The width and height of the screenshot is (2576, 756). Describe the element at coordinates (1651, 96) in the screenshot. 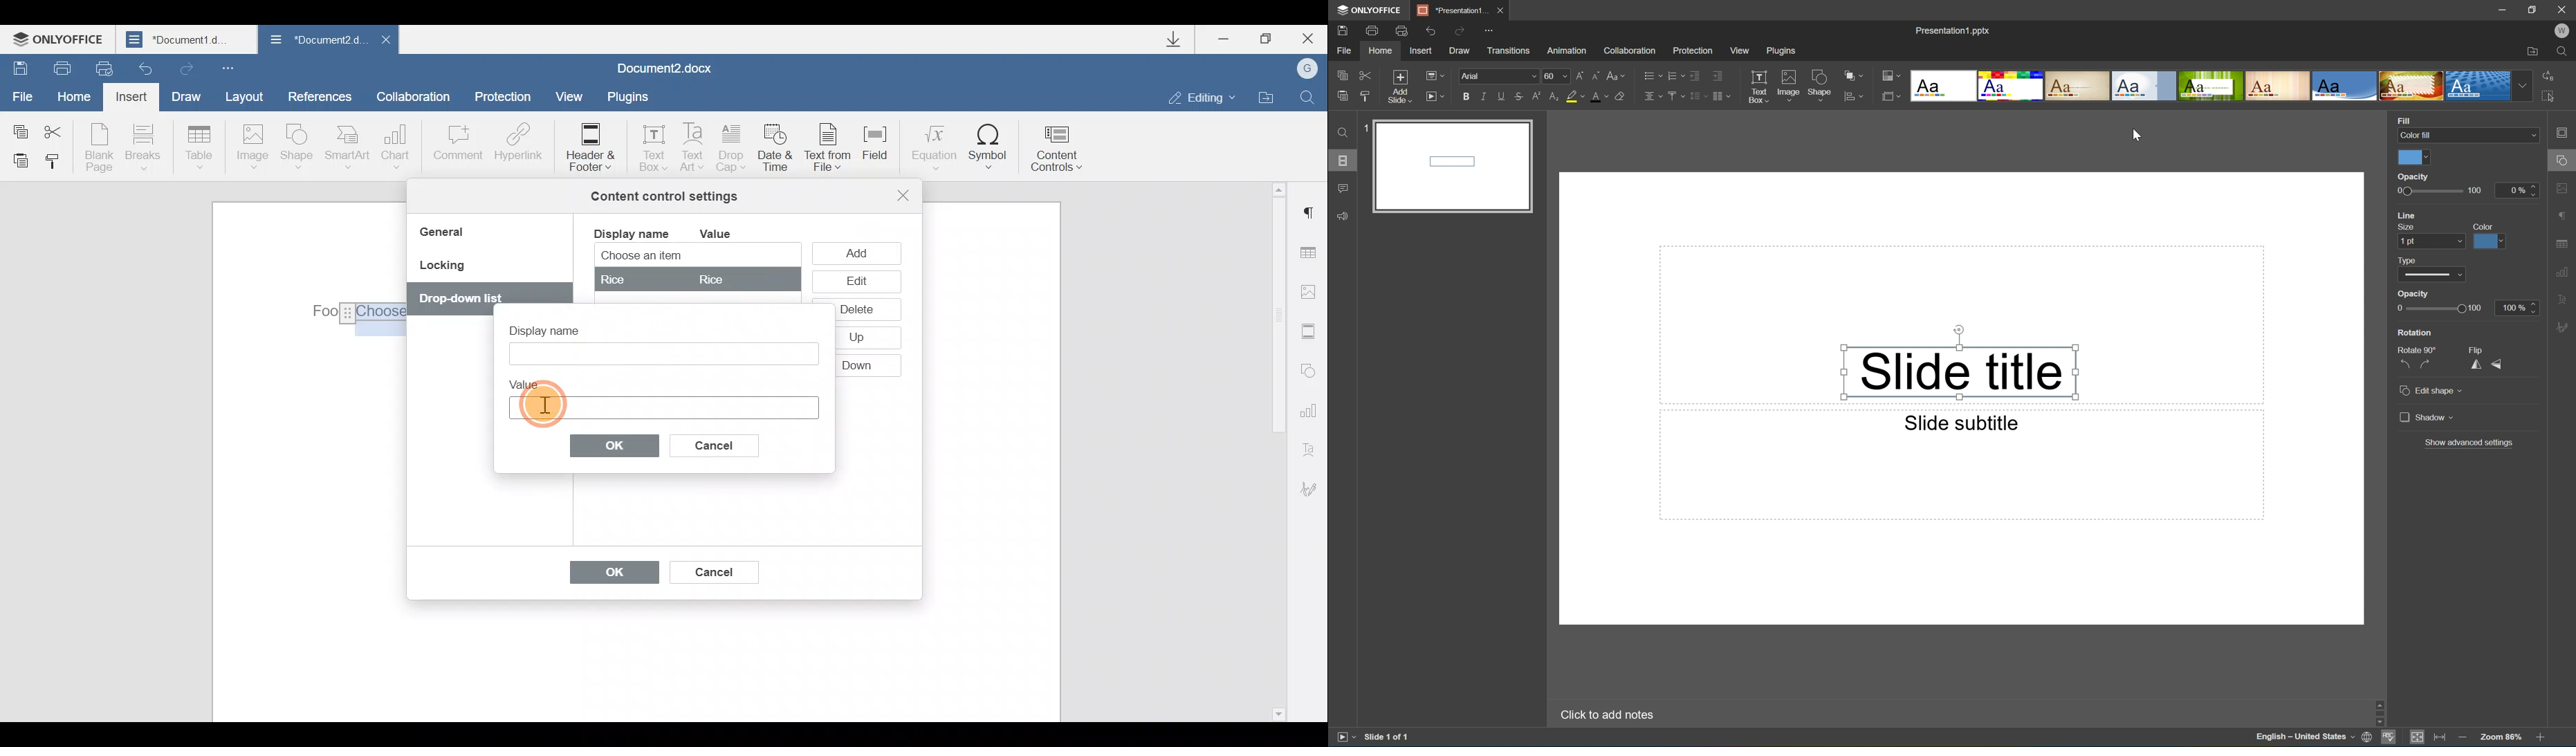

I see `Horizontally align` at that location.